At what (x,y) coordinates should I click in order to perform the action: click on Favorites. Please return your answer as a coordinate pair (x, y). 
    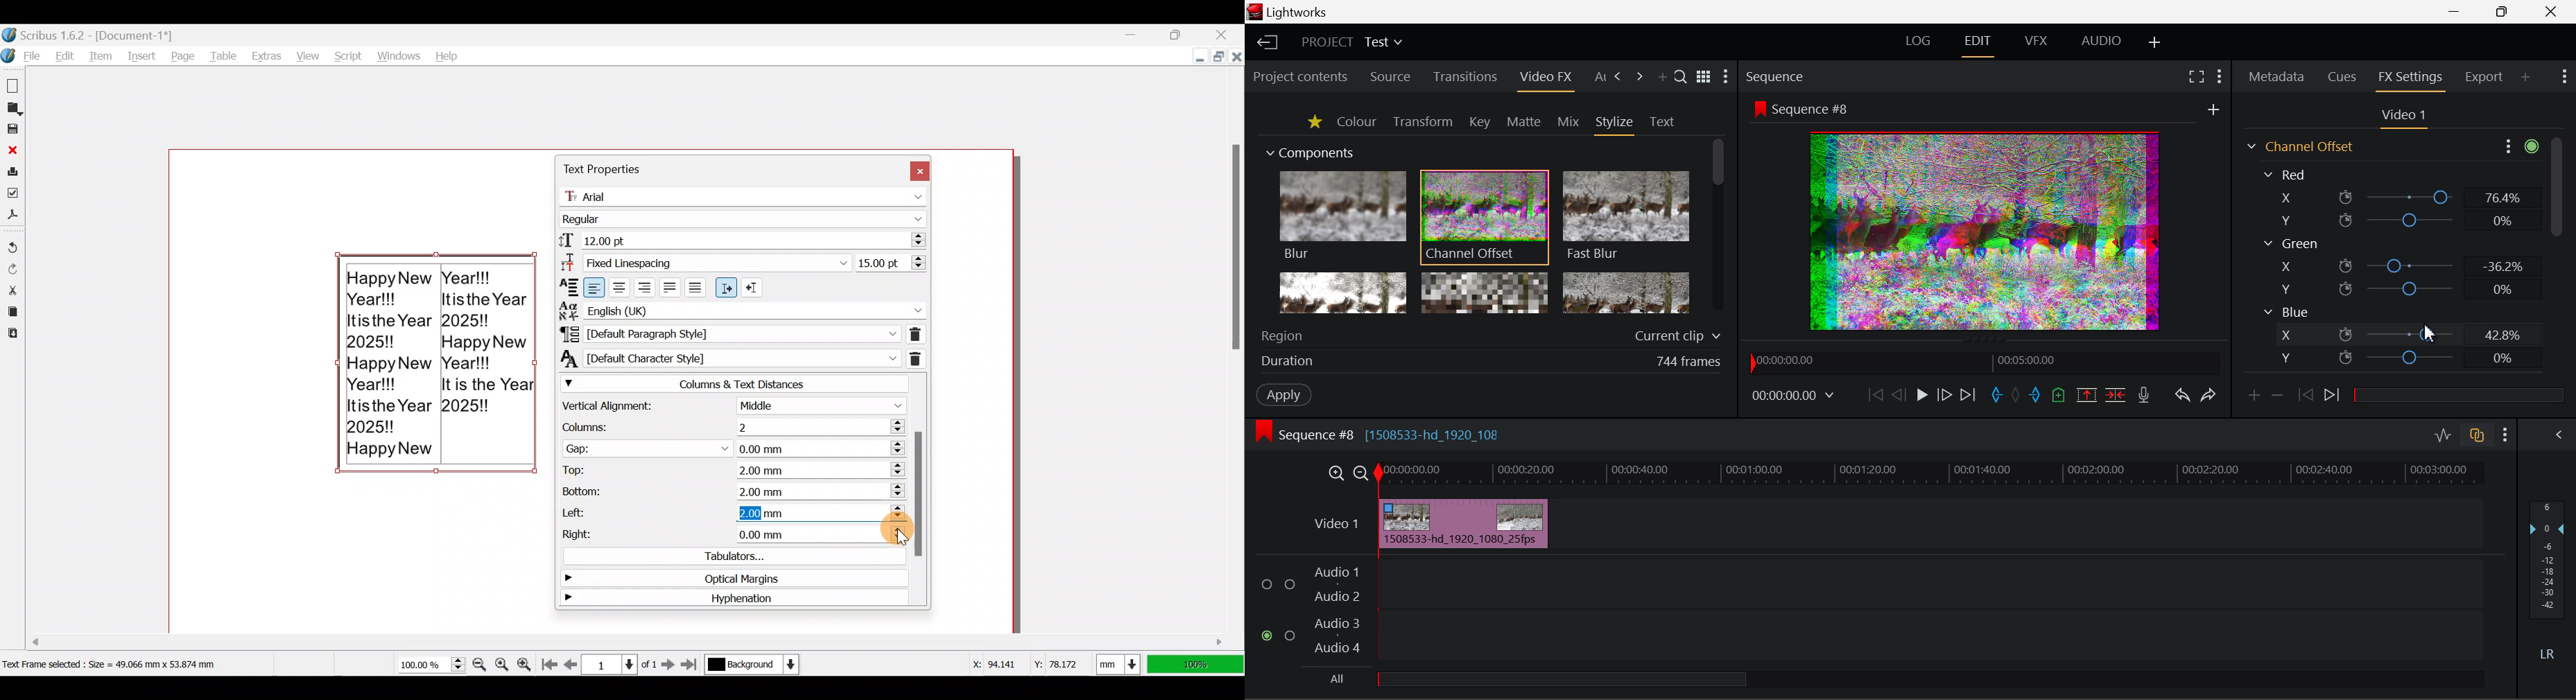
    Looking at the image, I should click on (1314, 123).